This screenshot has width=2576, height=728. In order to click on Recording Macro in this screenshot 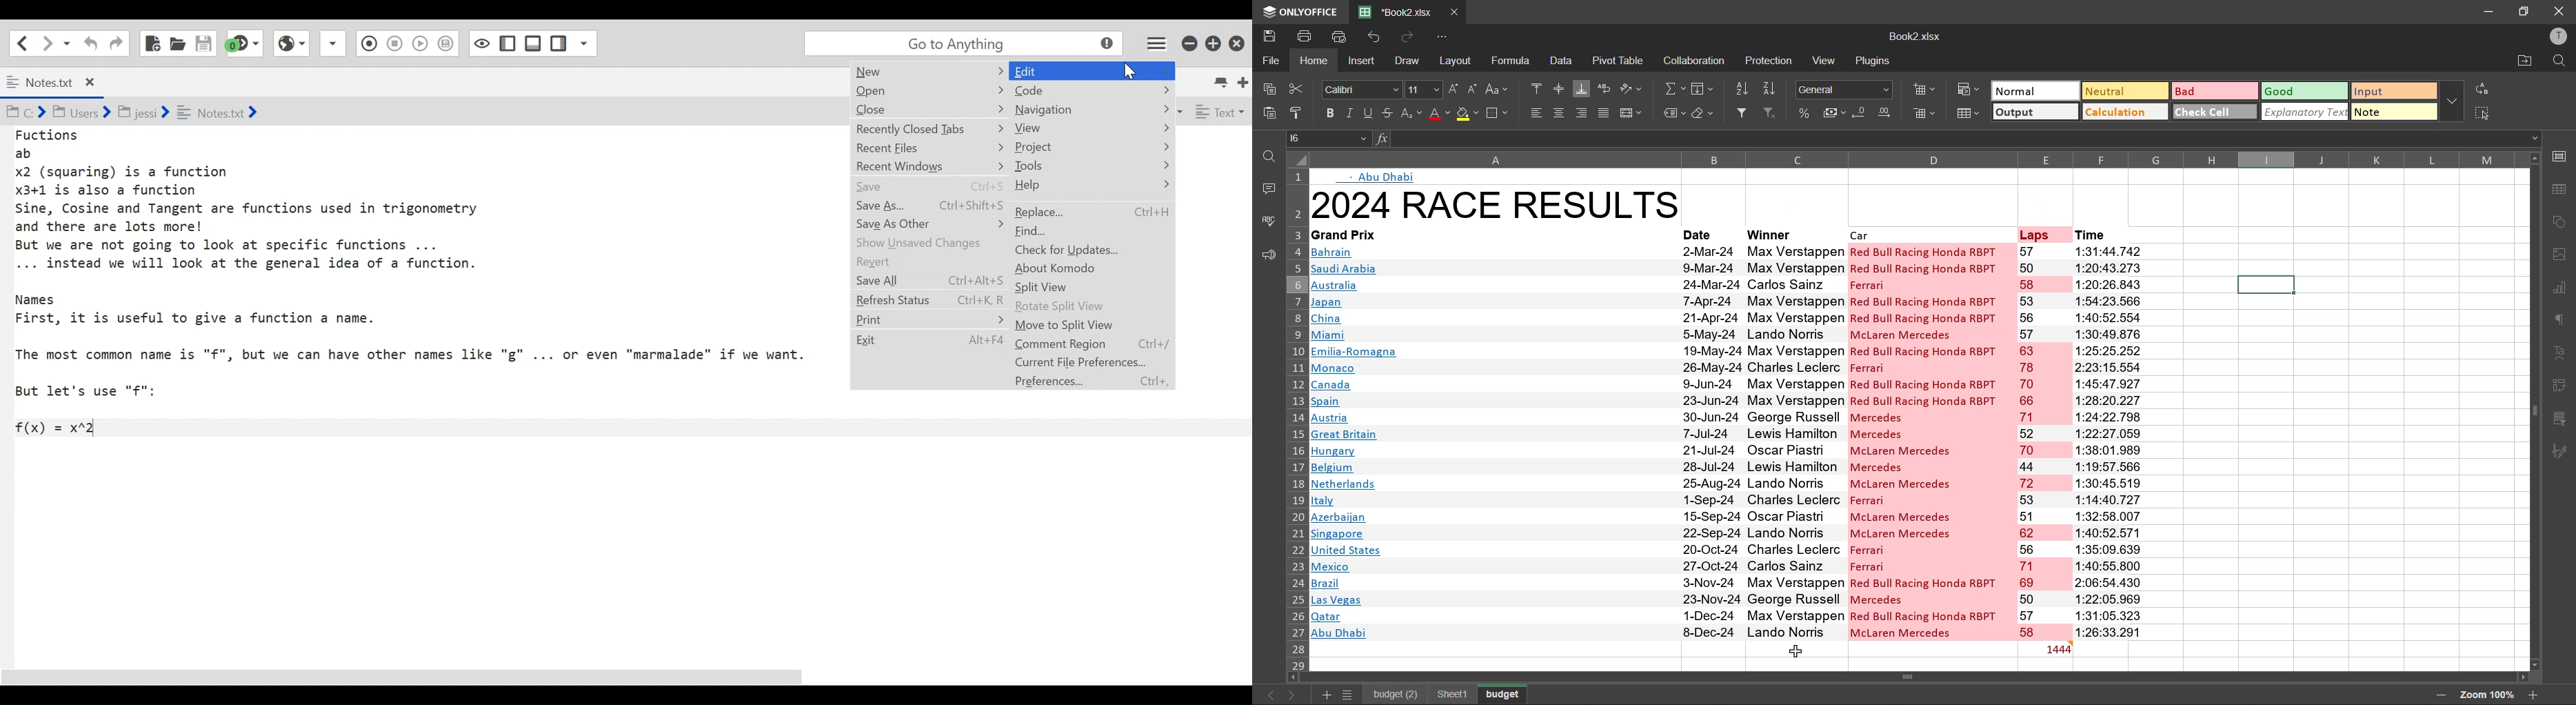, I will do `click(334, 43)`.